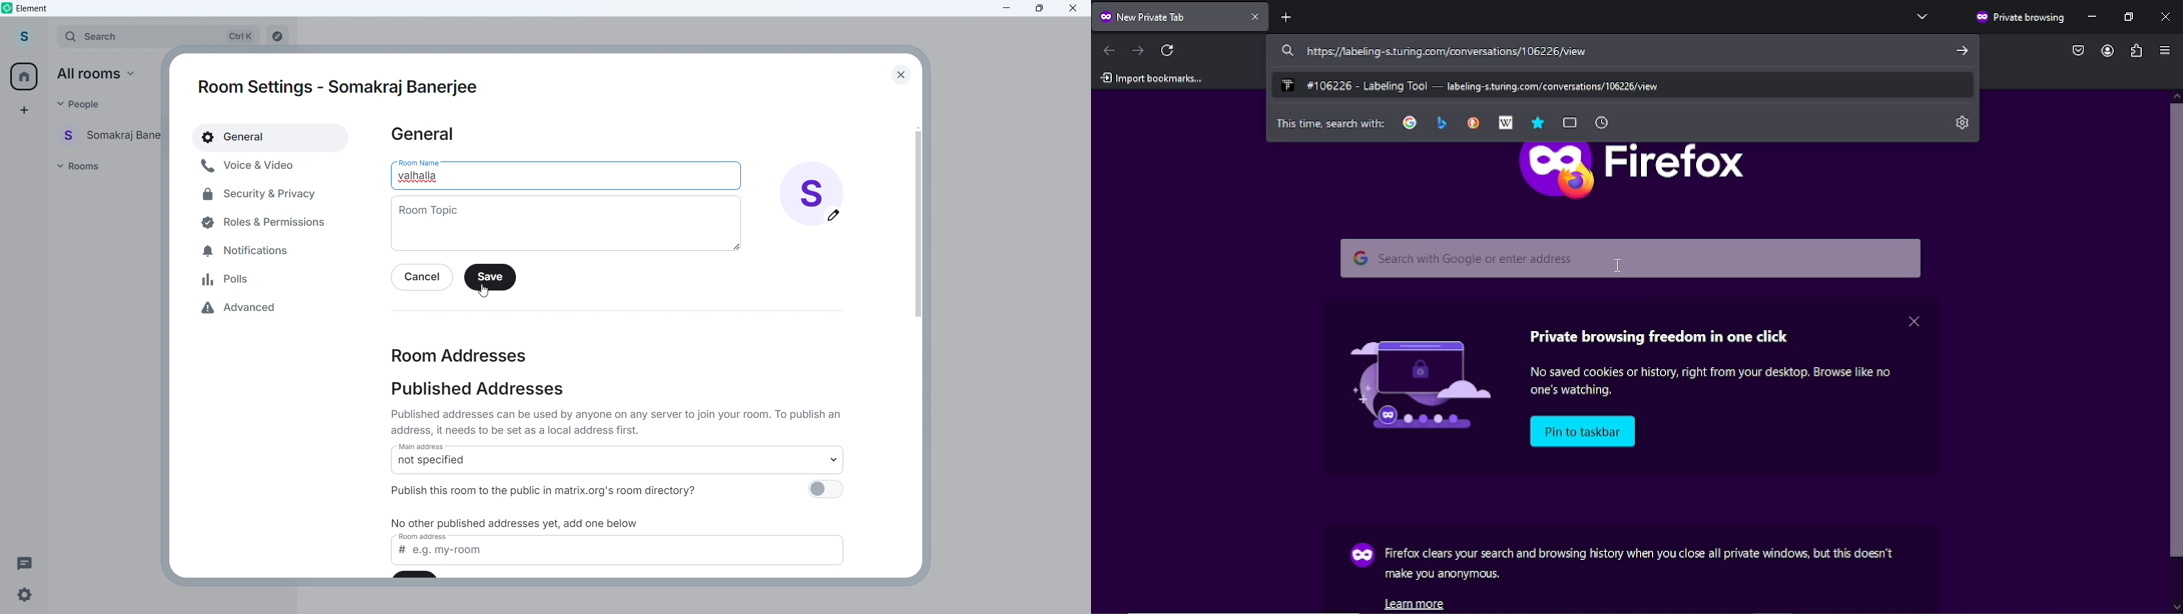  I want to click on Notifications , so click(250, 248).